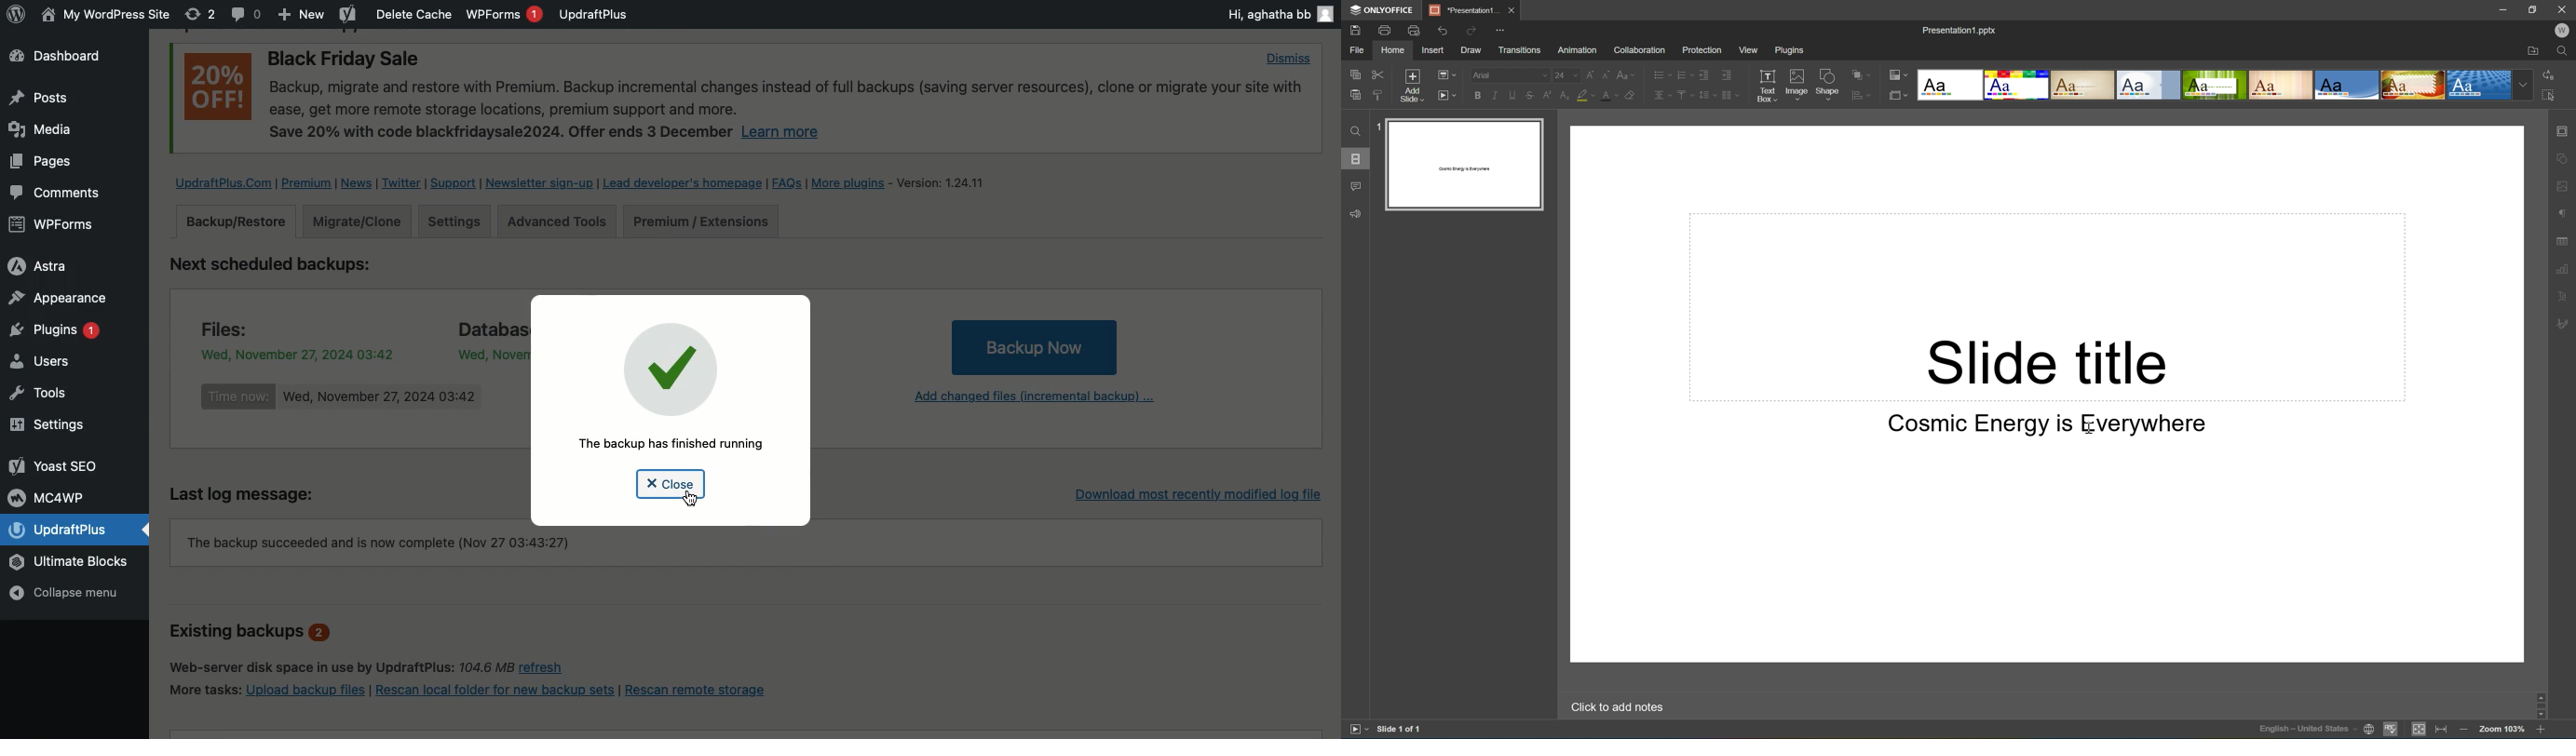 The image size is (2576, 756). What do you see at coordinates (58, 297) in the screenshot?
I see `Appearance` at bounding box center [58, 297].